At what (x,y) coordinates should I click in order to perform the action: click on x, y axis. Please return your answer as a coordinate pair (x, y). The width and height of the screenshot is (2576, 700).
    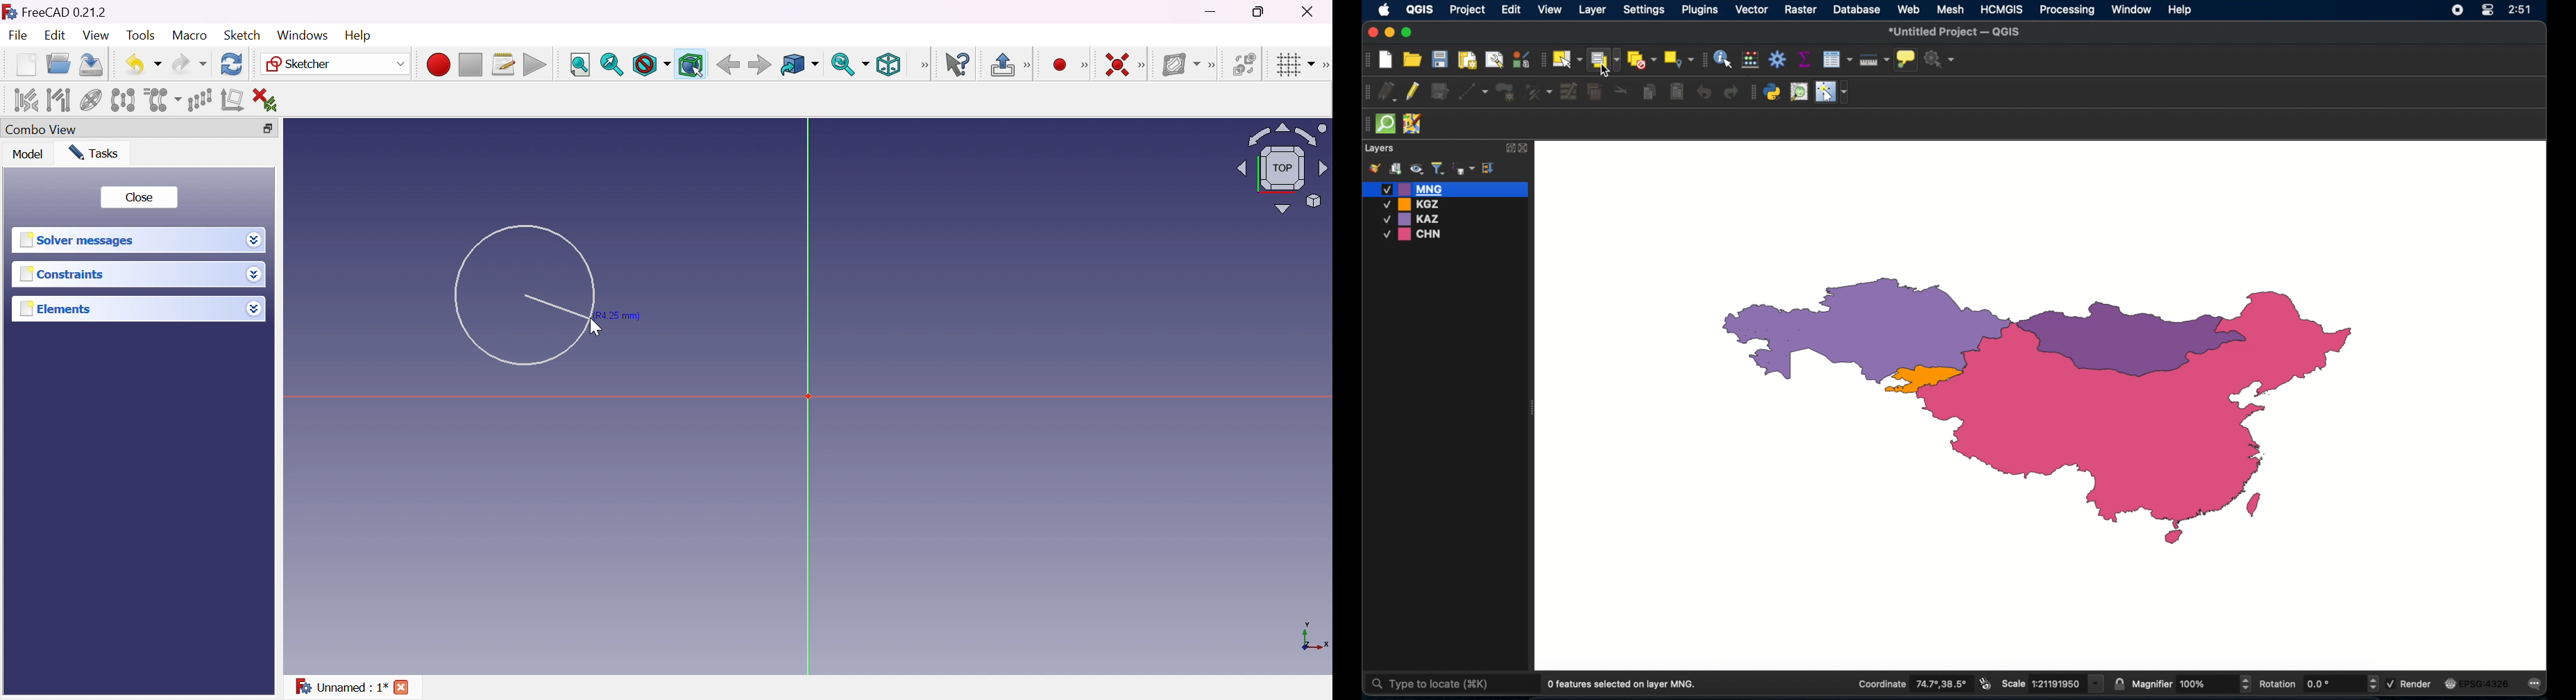
    Looking at the image, I should click on (1313, 638).